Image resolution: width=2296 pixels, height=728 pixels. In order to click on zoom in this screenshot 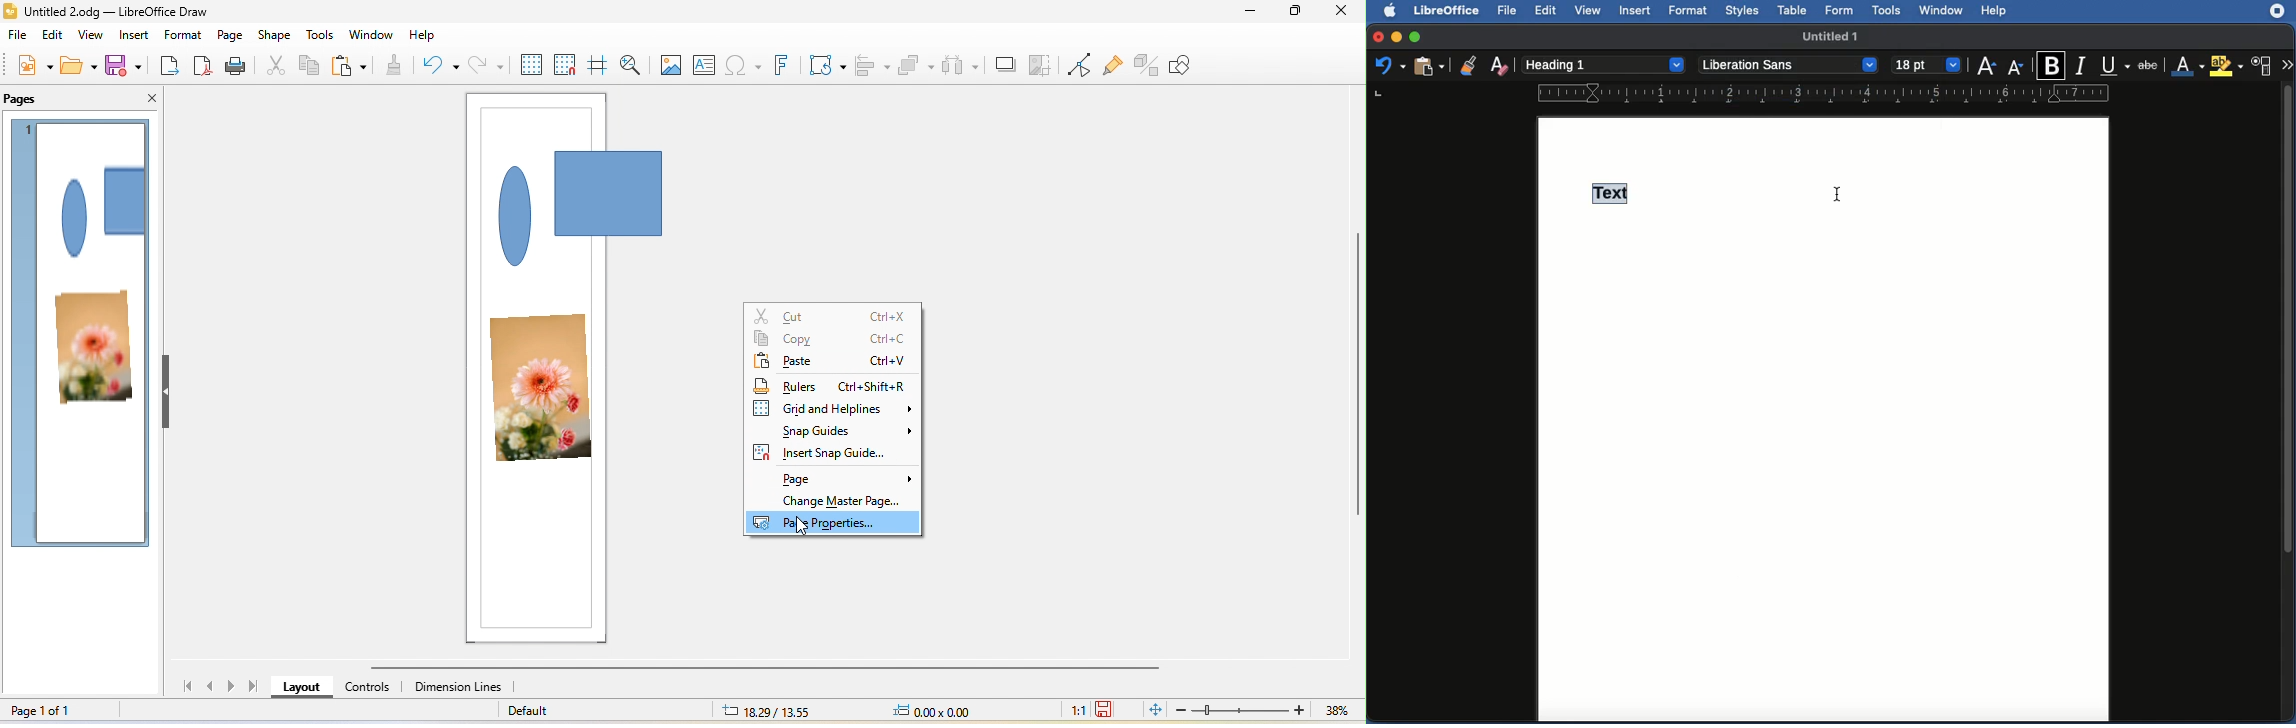, I will do `click(1265, 711)`.